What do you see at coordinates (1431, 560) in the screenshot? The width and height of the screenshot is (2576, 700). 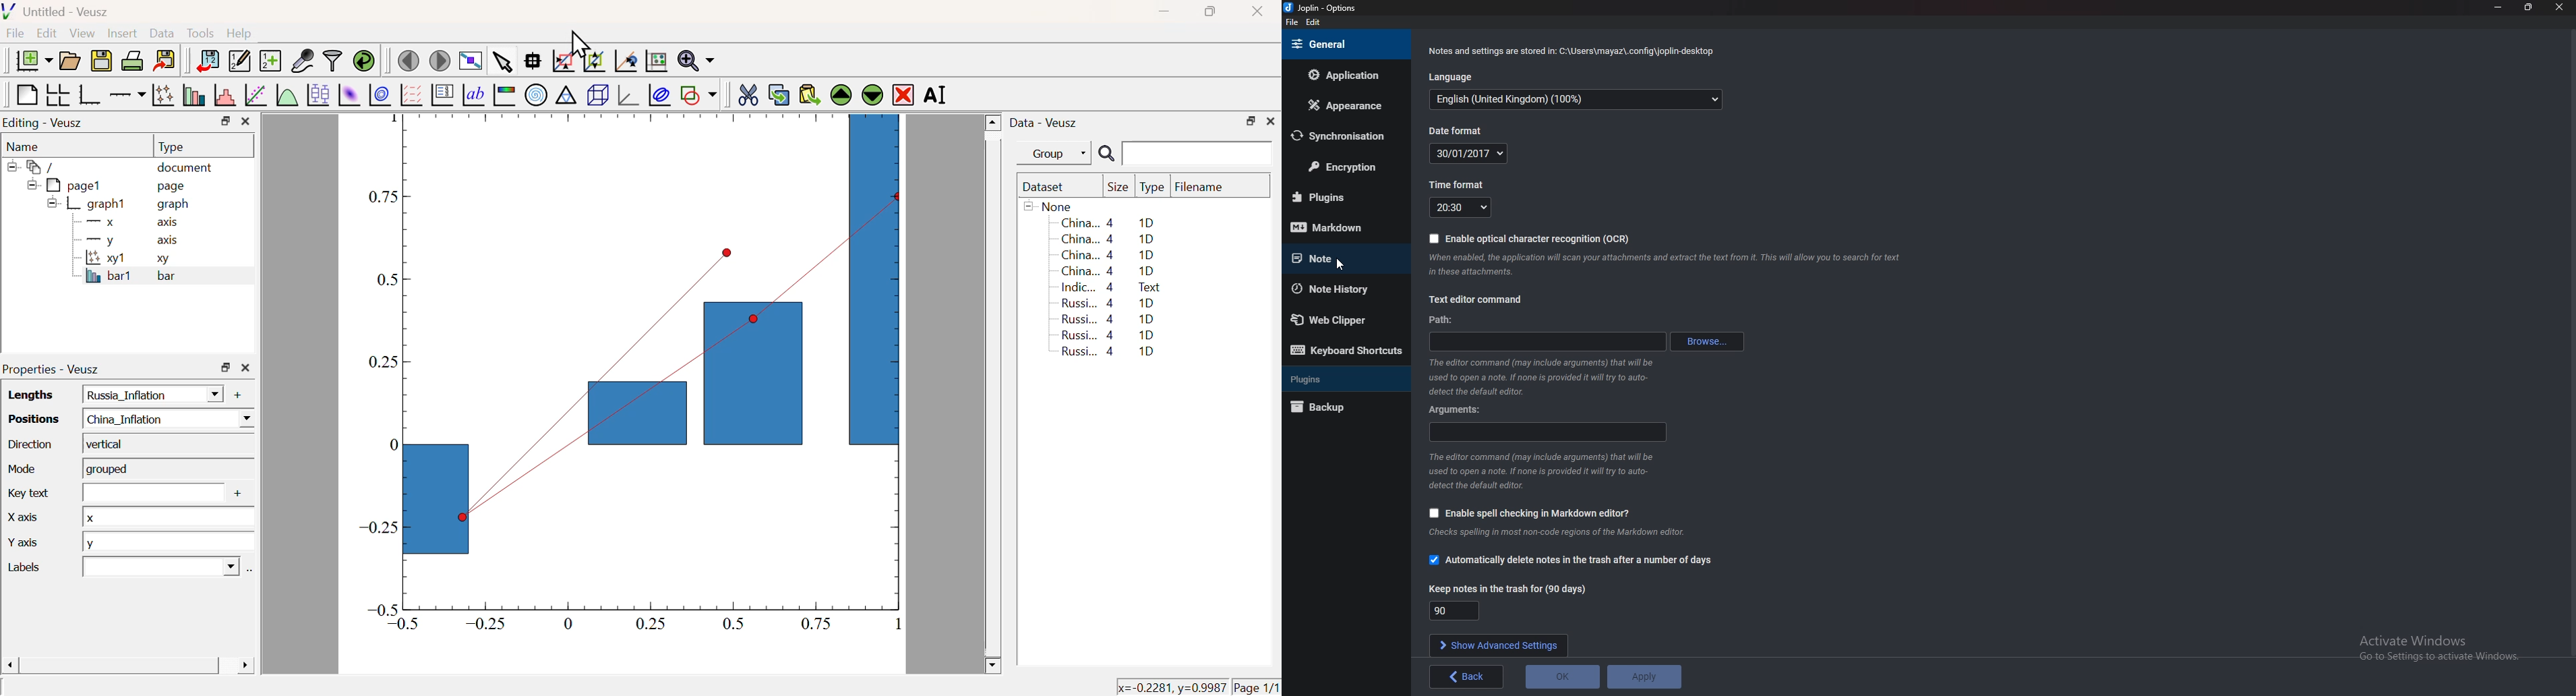 I see `Checkbox ` at bounding box center [1431, 560].